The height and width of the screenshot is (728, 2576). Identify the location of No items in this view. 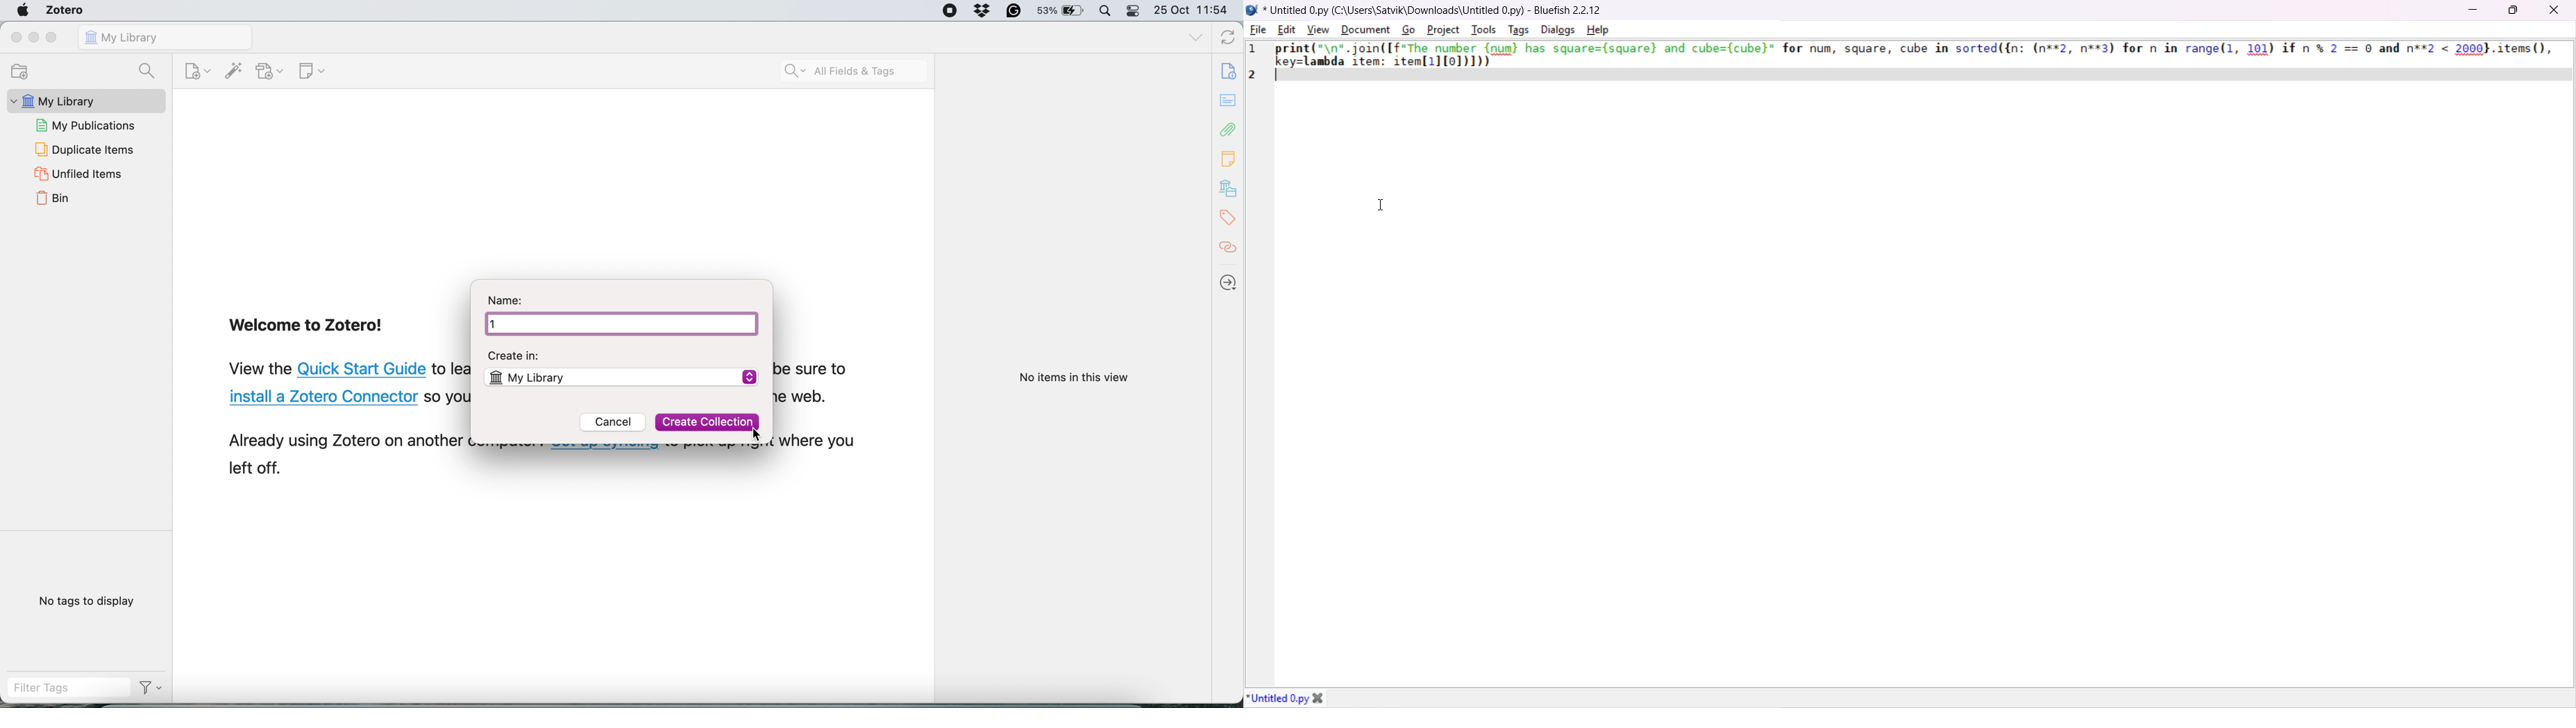
(1072, 378).